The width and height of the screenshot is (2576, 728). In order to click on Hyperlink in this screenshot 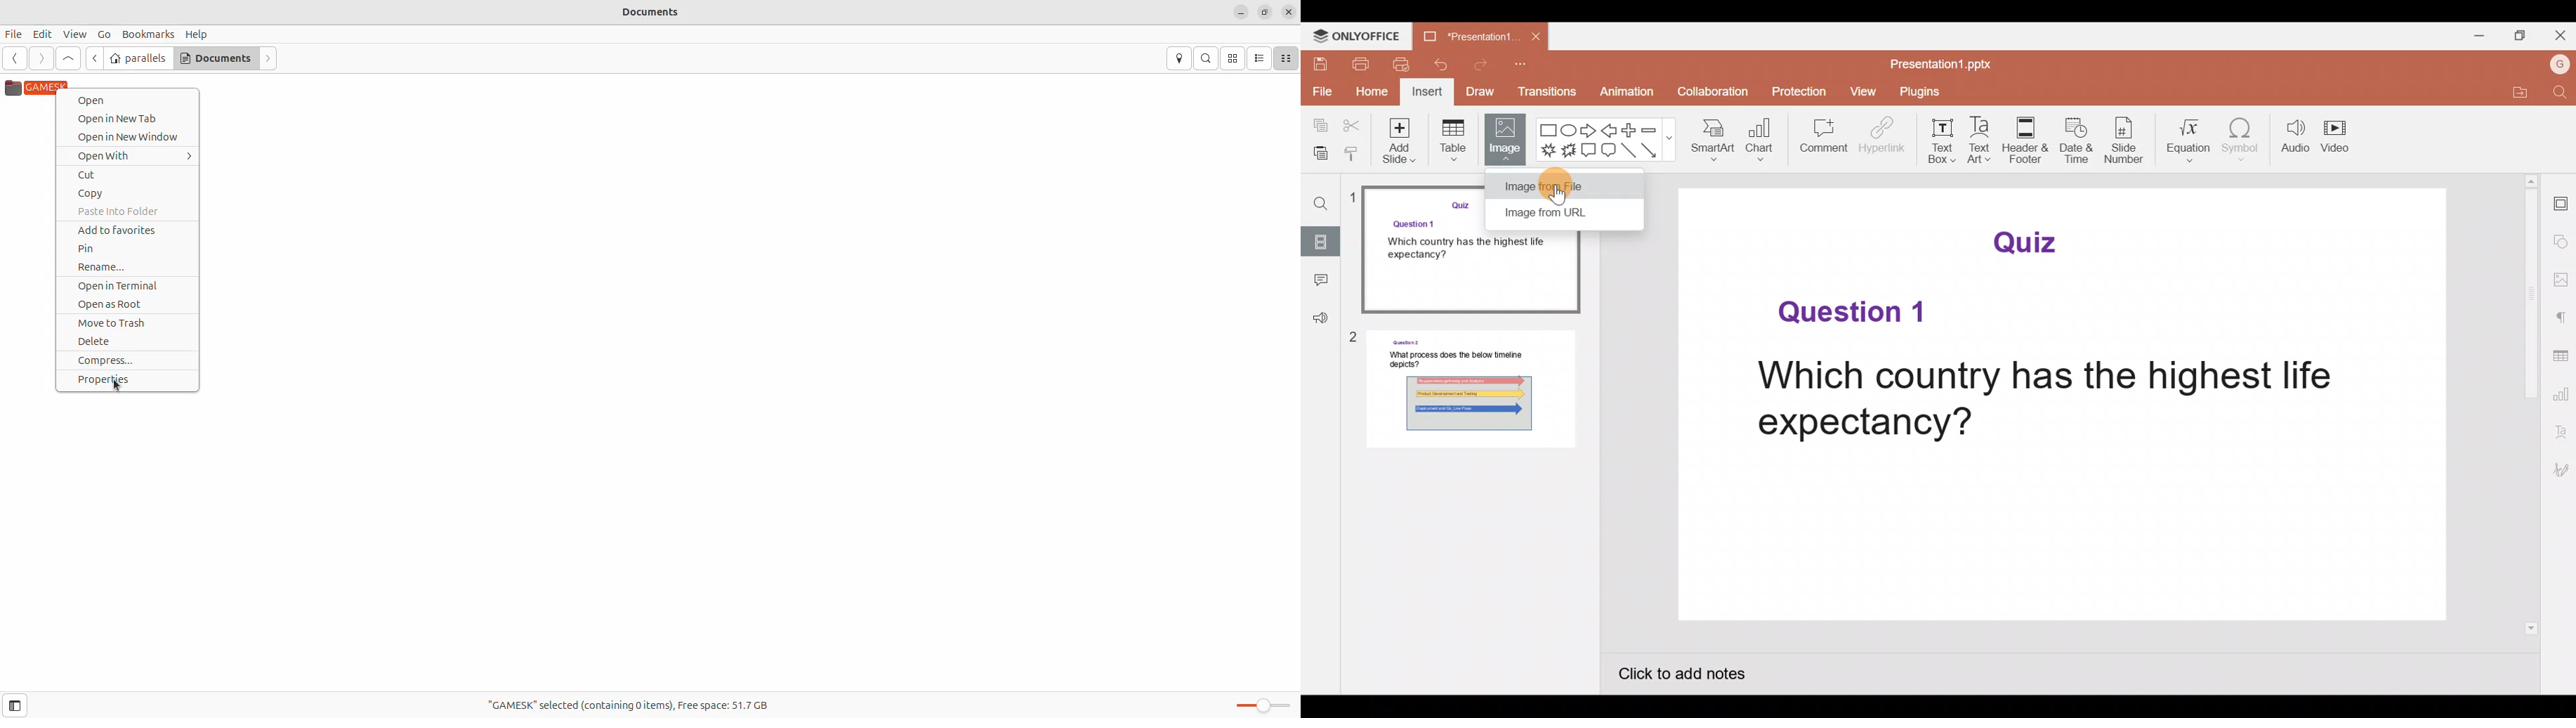, I will do `click(1878, 139)`.